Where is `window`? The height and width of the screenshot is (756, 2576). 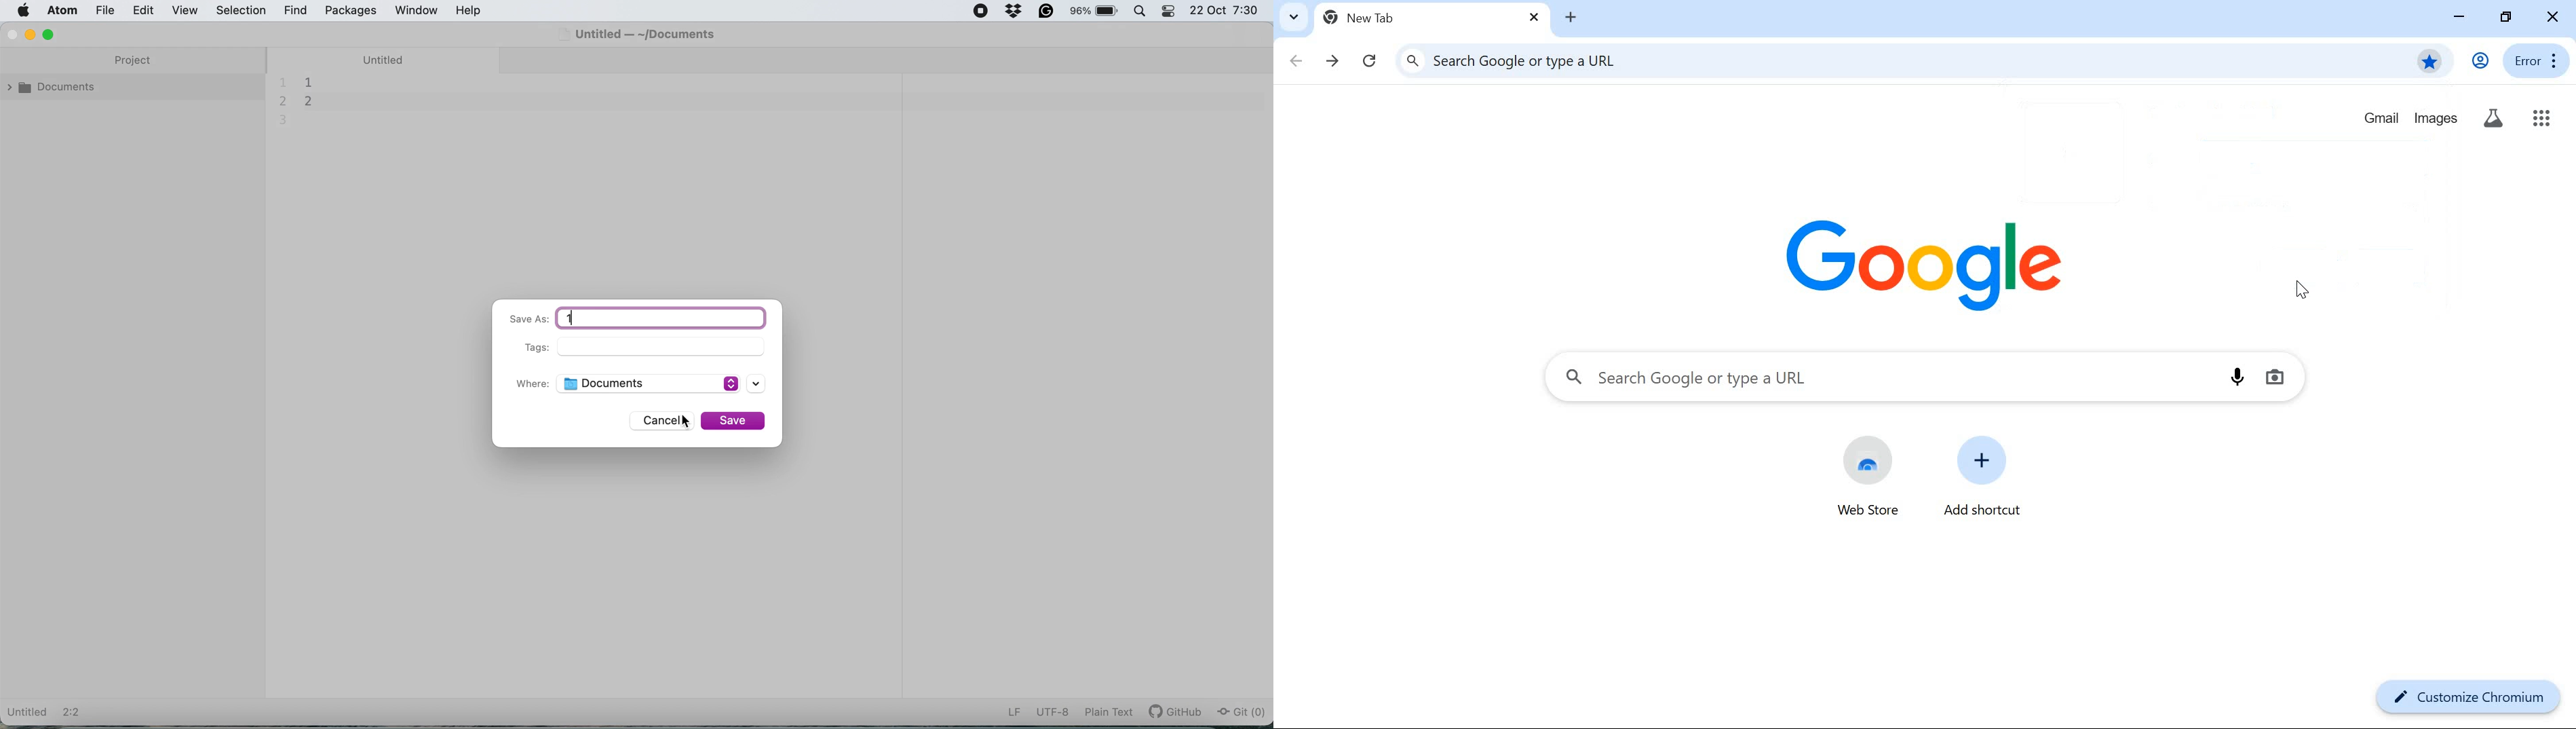 window is located at coordinates (417, 11).